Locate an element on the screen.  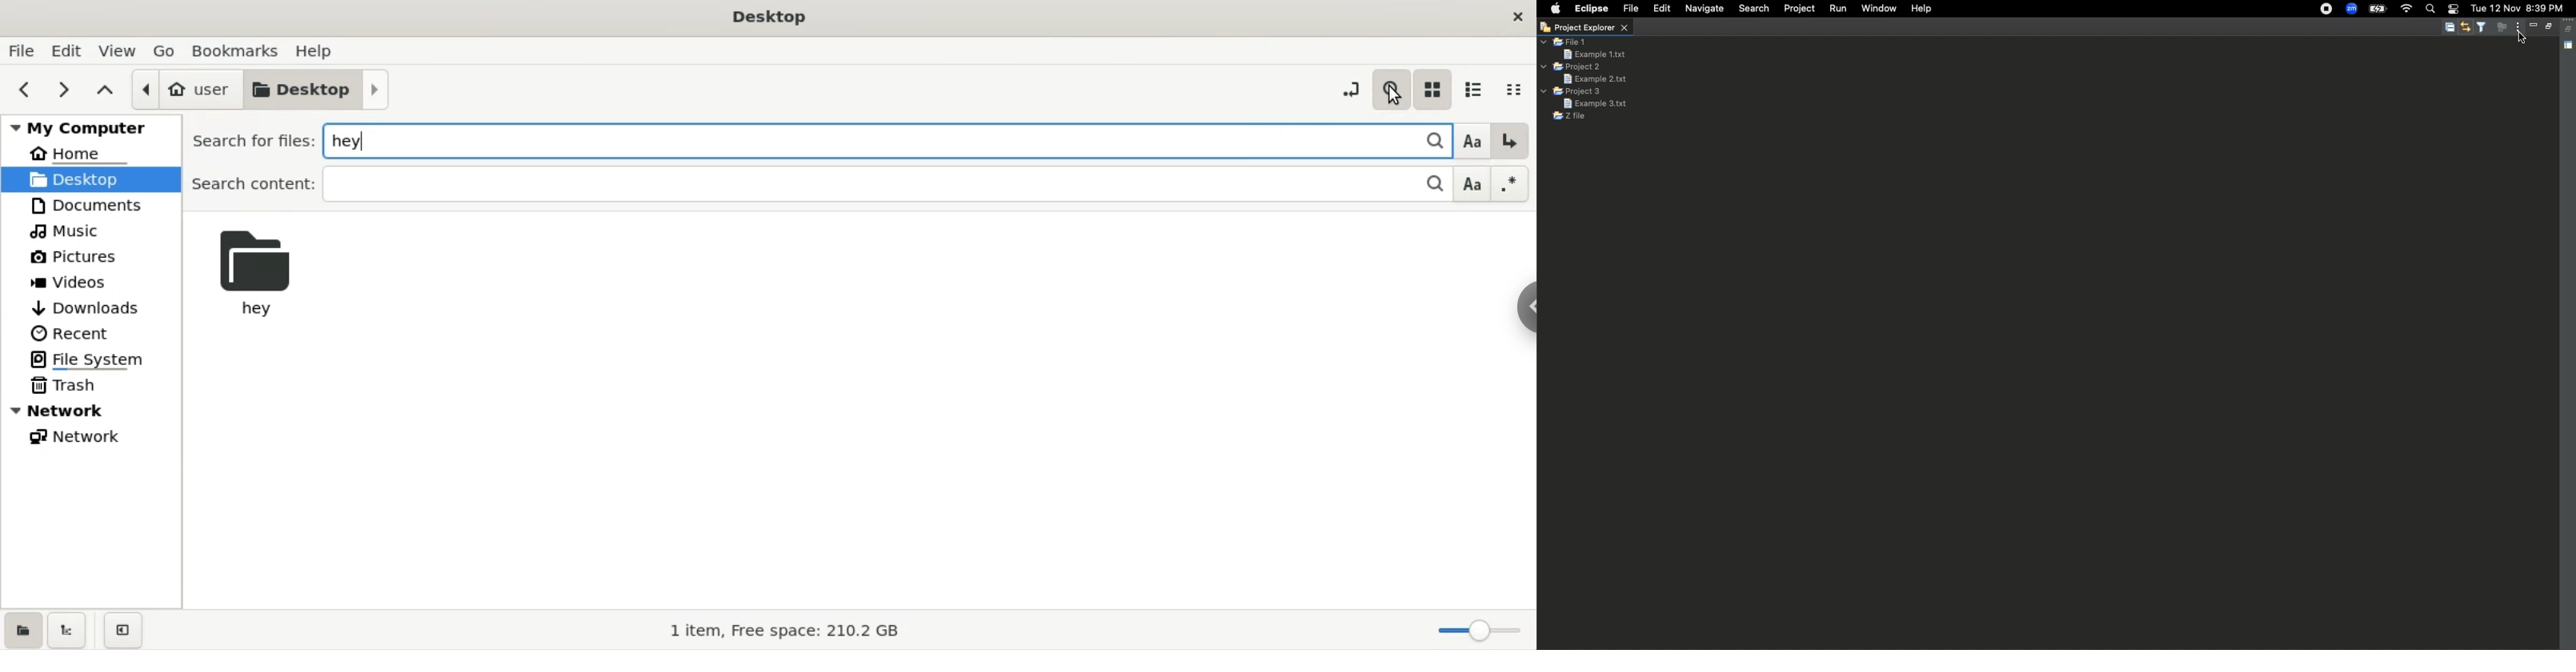
tue 12 nov 8:39 pm  is located at coordinates (2519, 8).